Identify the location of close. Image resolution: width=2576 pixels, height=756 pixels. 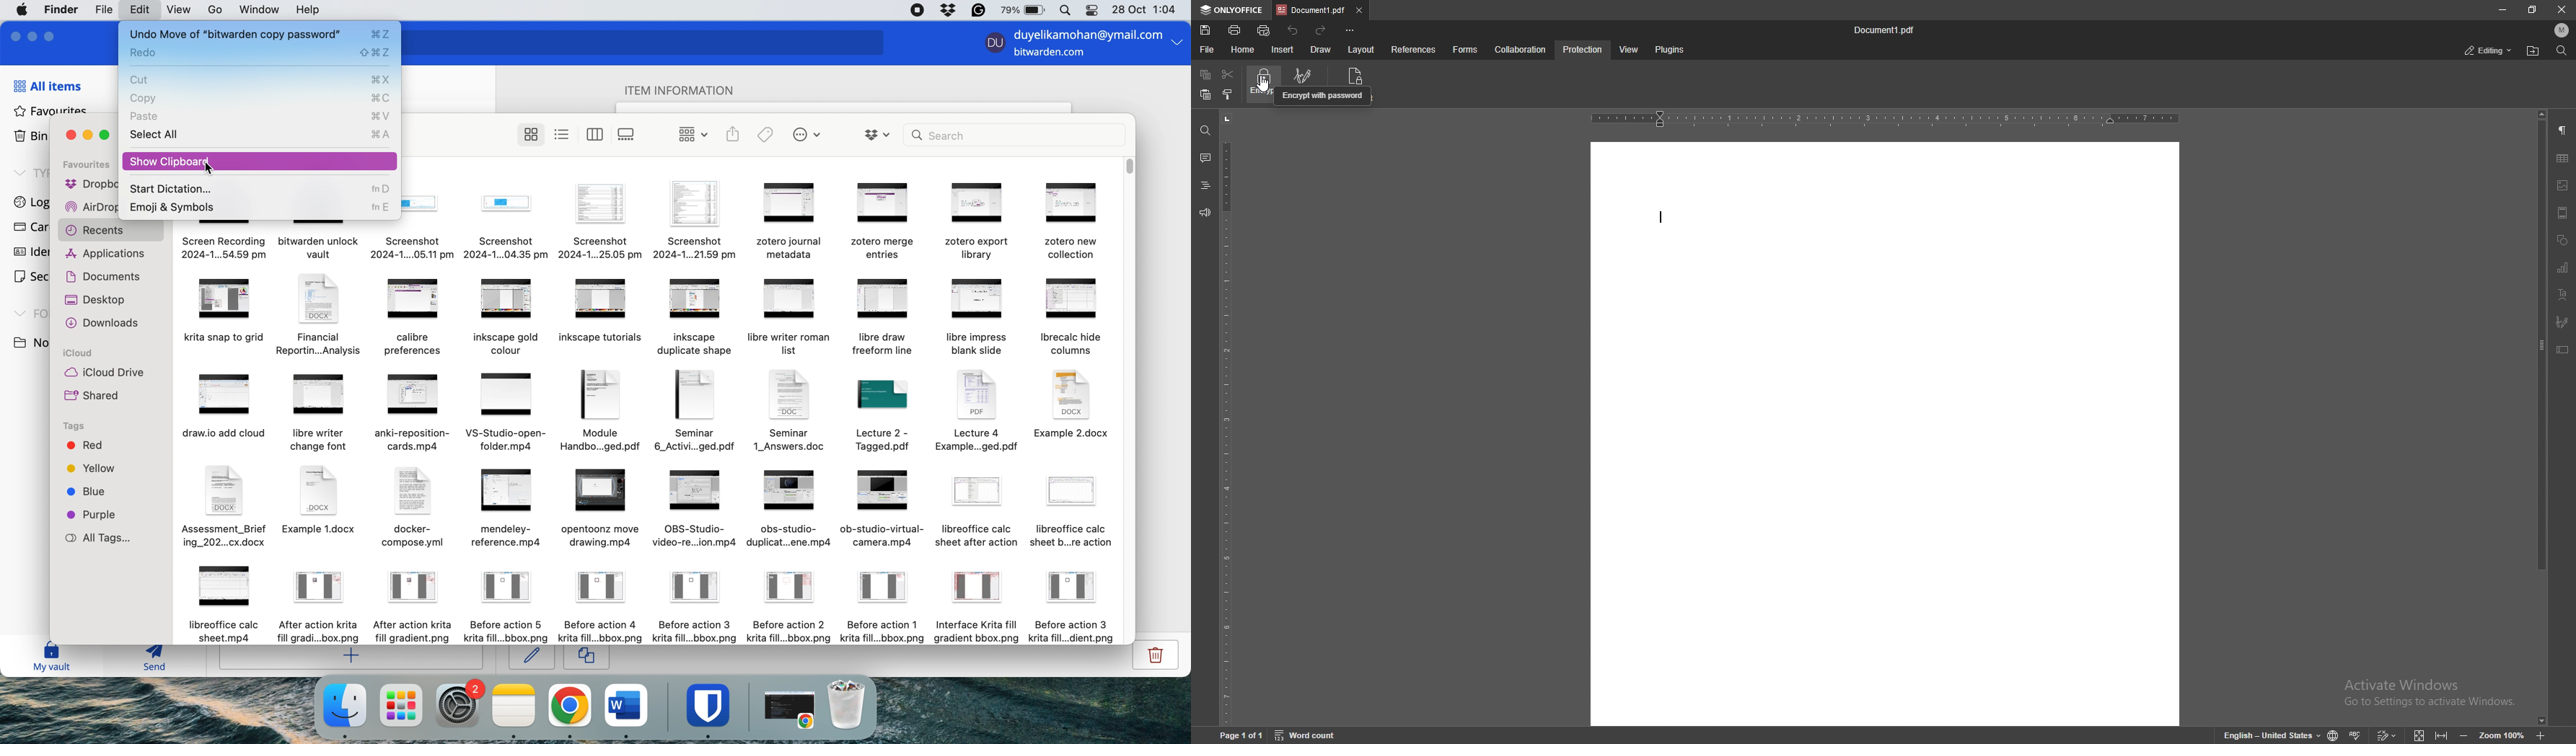
(71, 135).